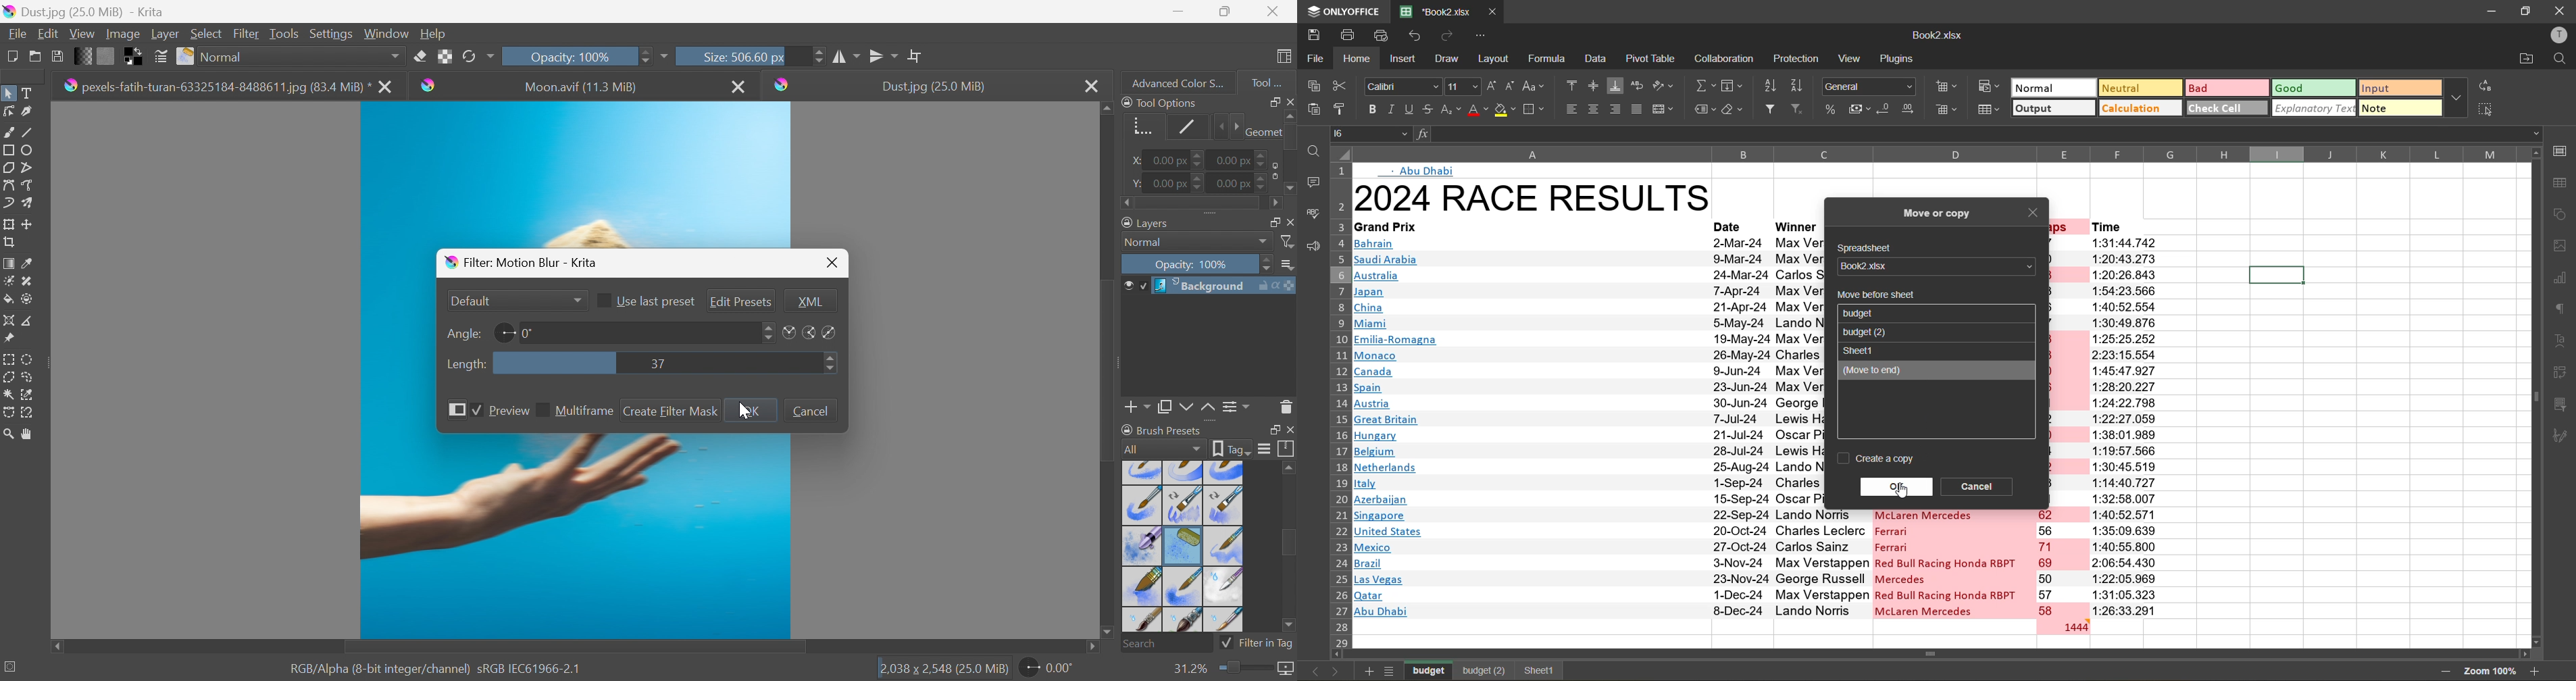 Image resolution: width=2576 pixels, height=700 pixels. What do you see at coordinates (2562, 280) in the screenshot?
I see `charts` at bounding box center [2562, 280].